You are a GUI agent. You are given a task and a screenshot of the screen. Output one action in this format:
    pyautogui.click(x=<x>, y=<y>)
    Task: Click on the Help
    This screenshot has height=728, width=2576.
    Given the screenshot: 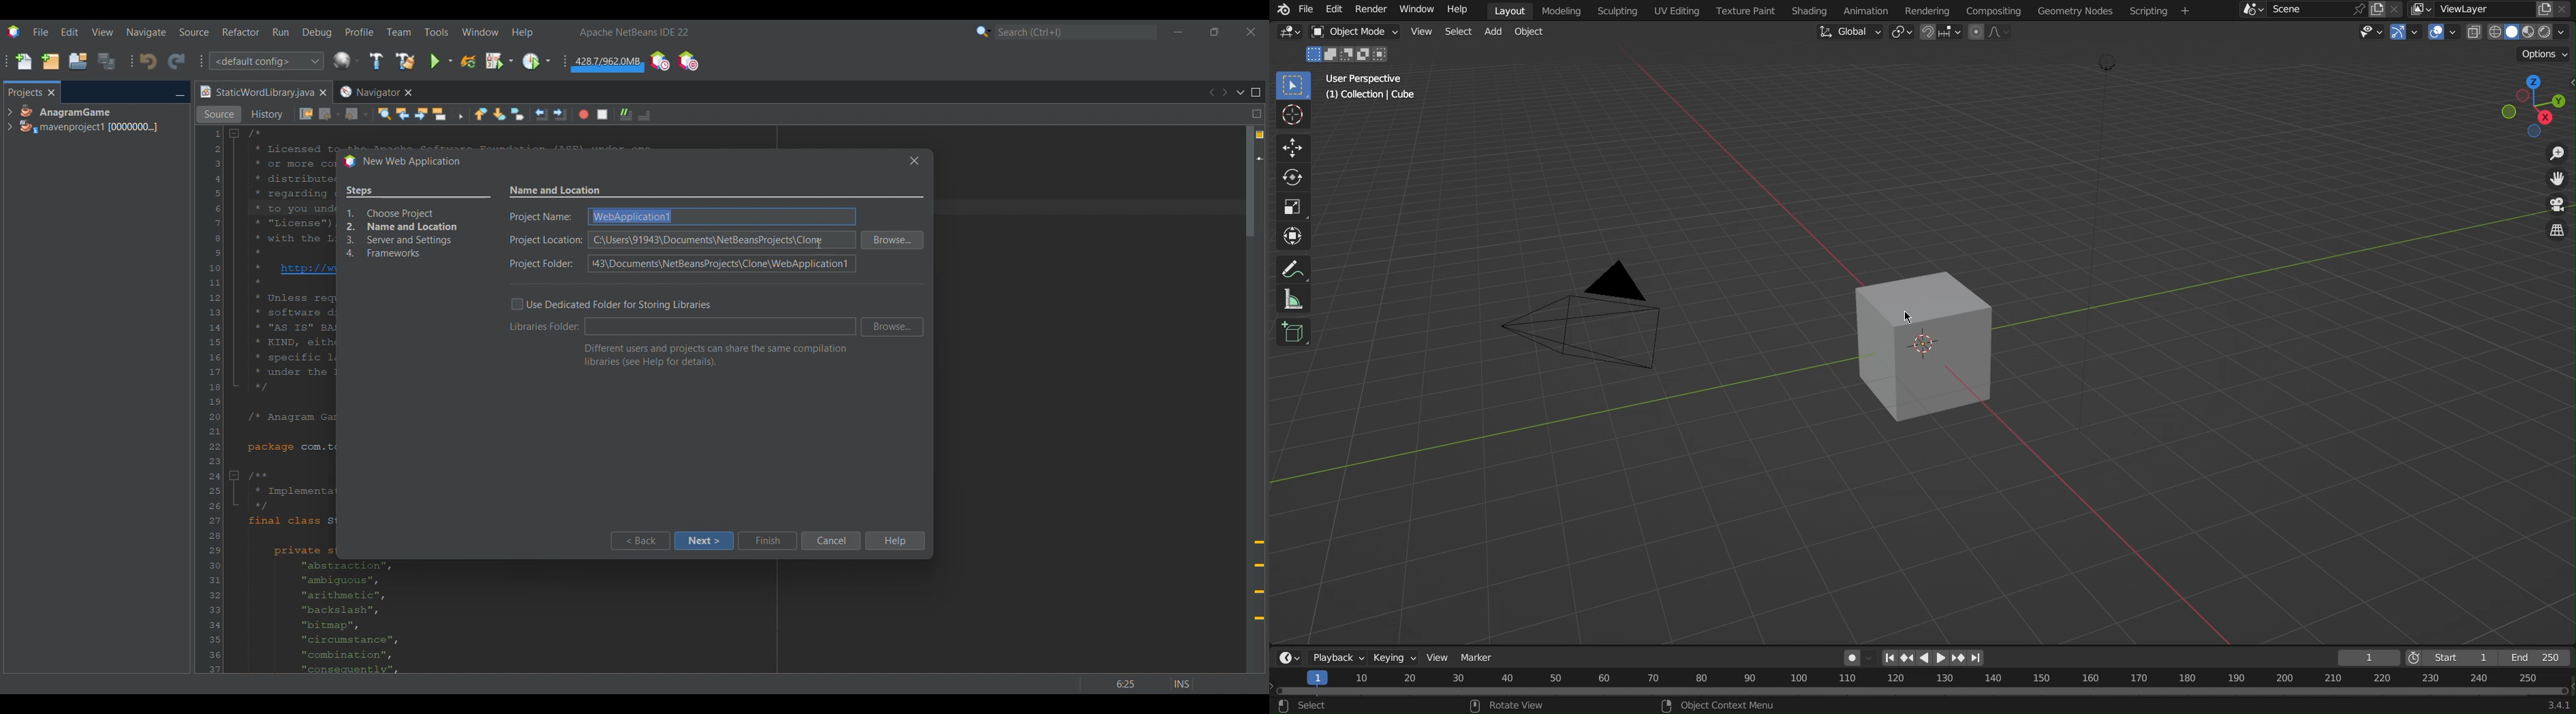 What is the action you would take?
    pyautogui.click(x=894, y=541)
    